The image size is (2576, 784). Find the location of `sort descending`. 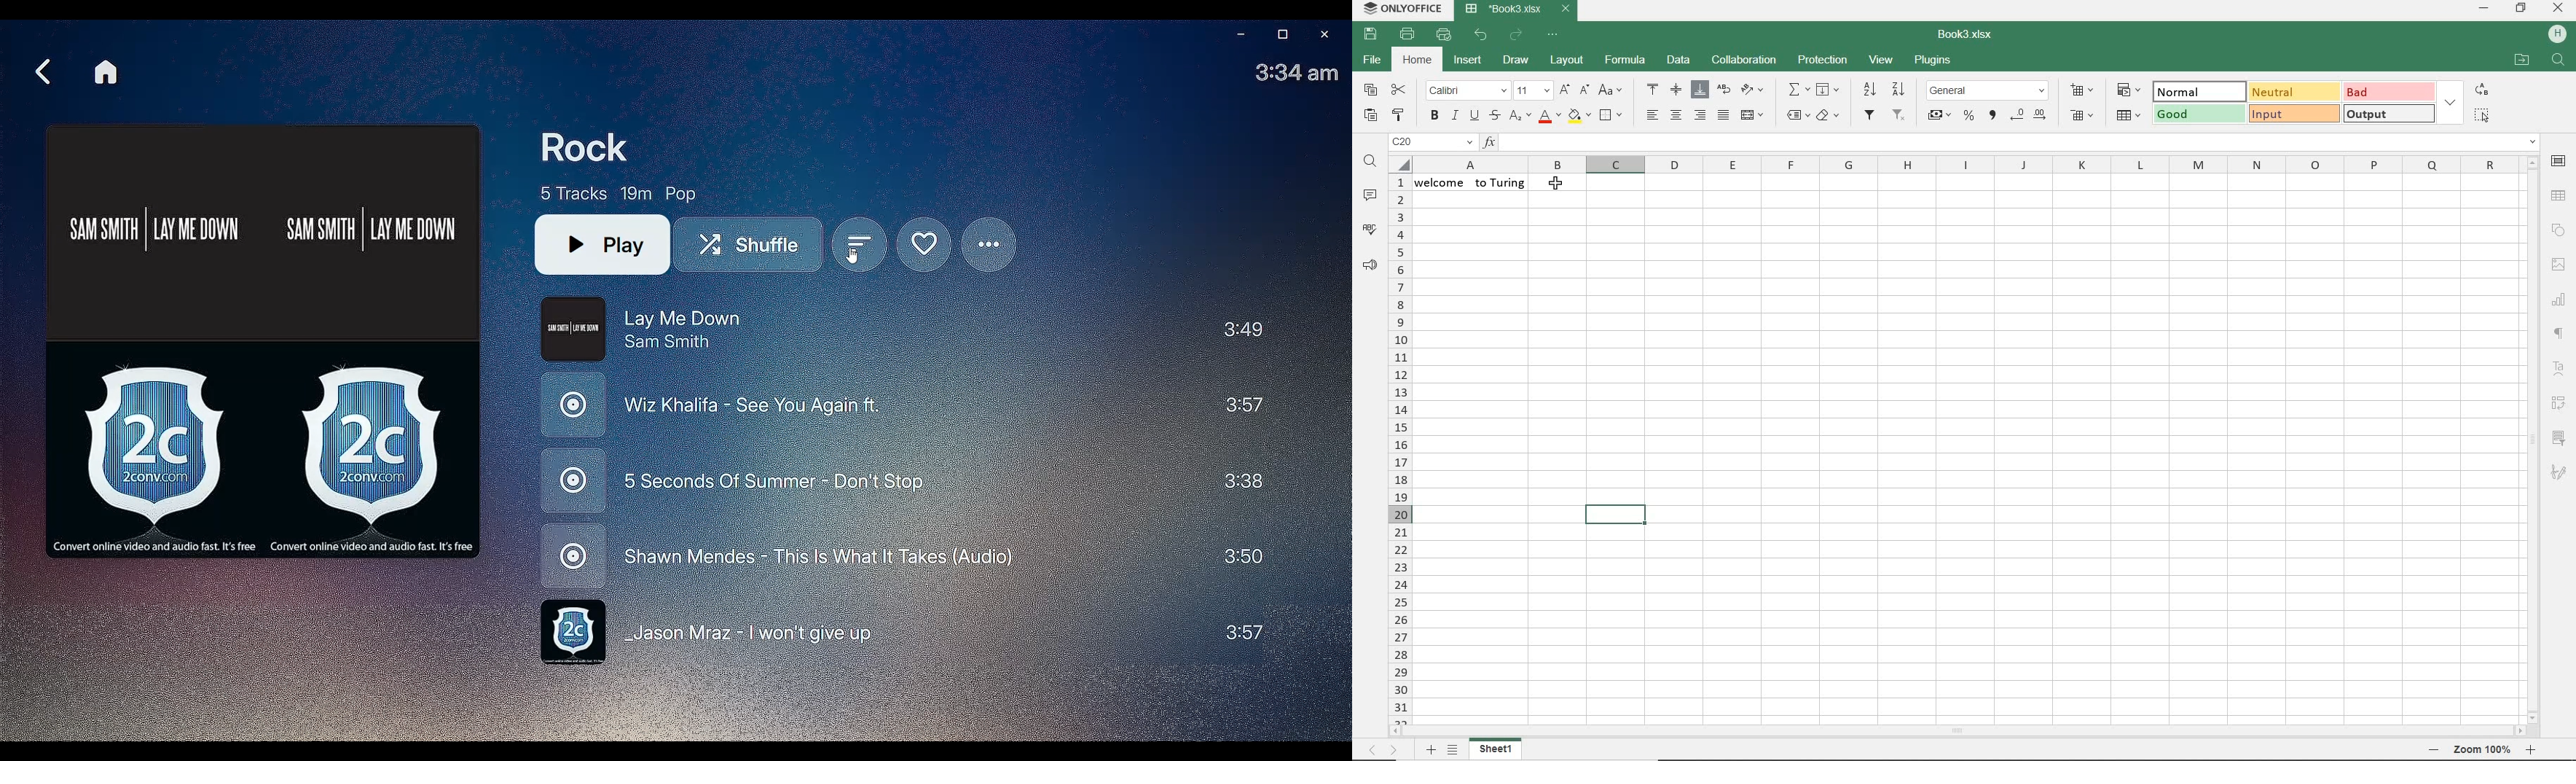

sort descending is located at coordinates (1898, 89).